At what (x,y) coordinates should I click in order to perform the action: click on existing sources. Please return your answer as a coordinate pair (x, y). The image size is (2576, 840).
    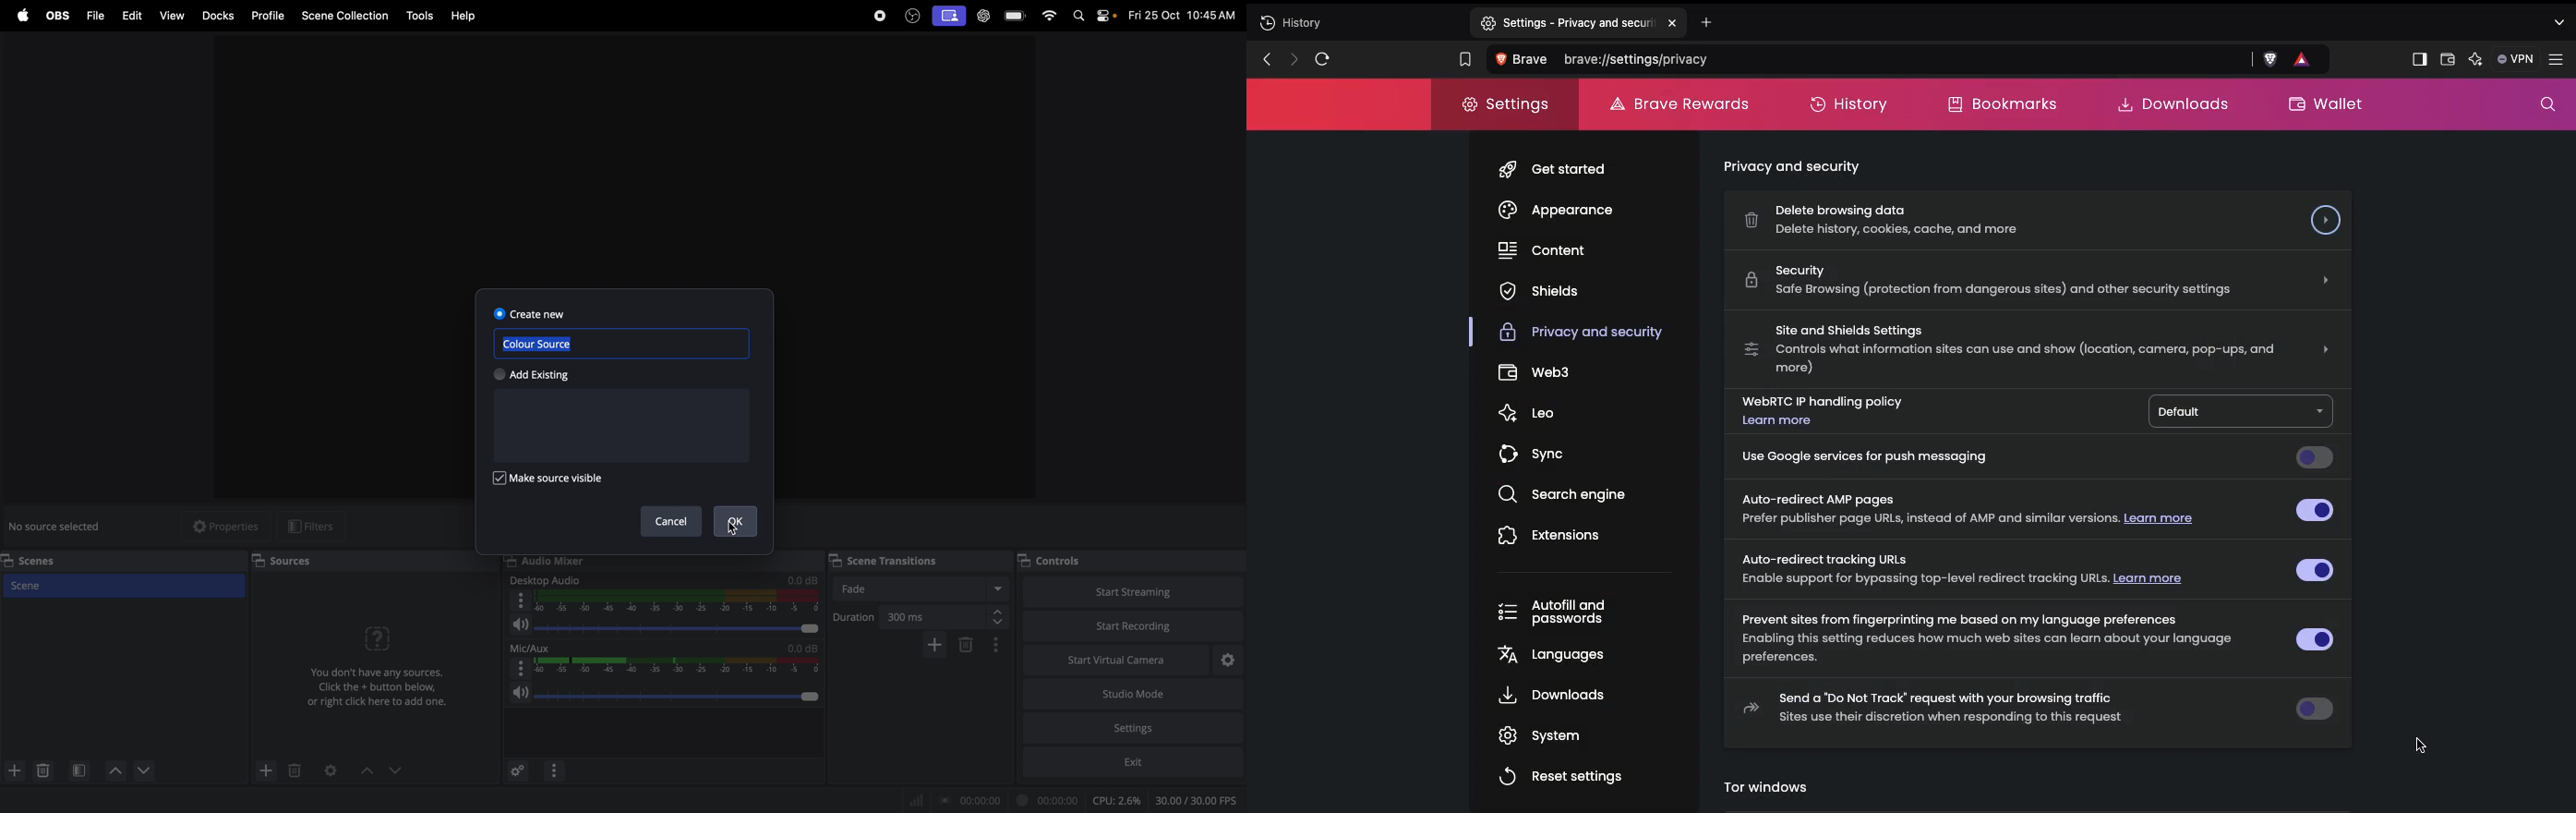
    Looking at the image, I should click on (634, 426).